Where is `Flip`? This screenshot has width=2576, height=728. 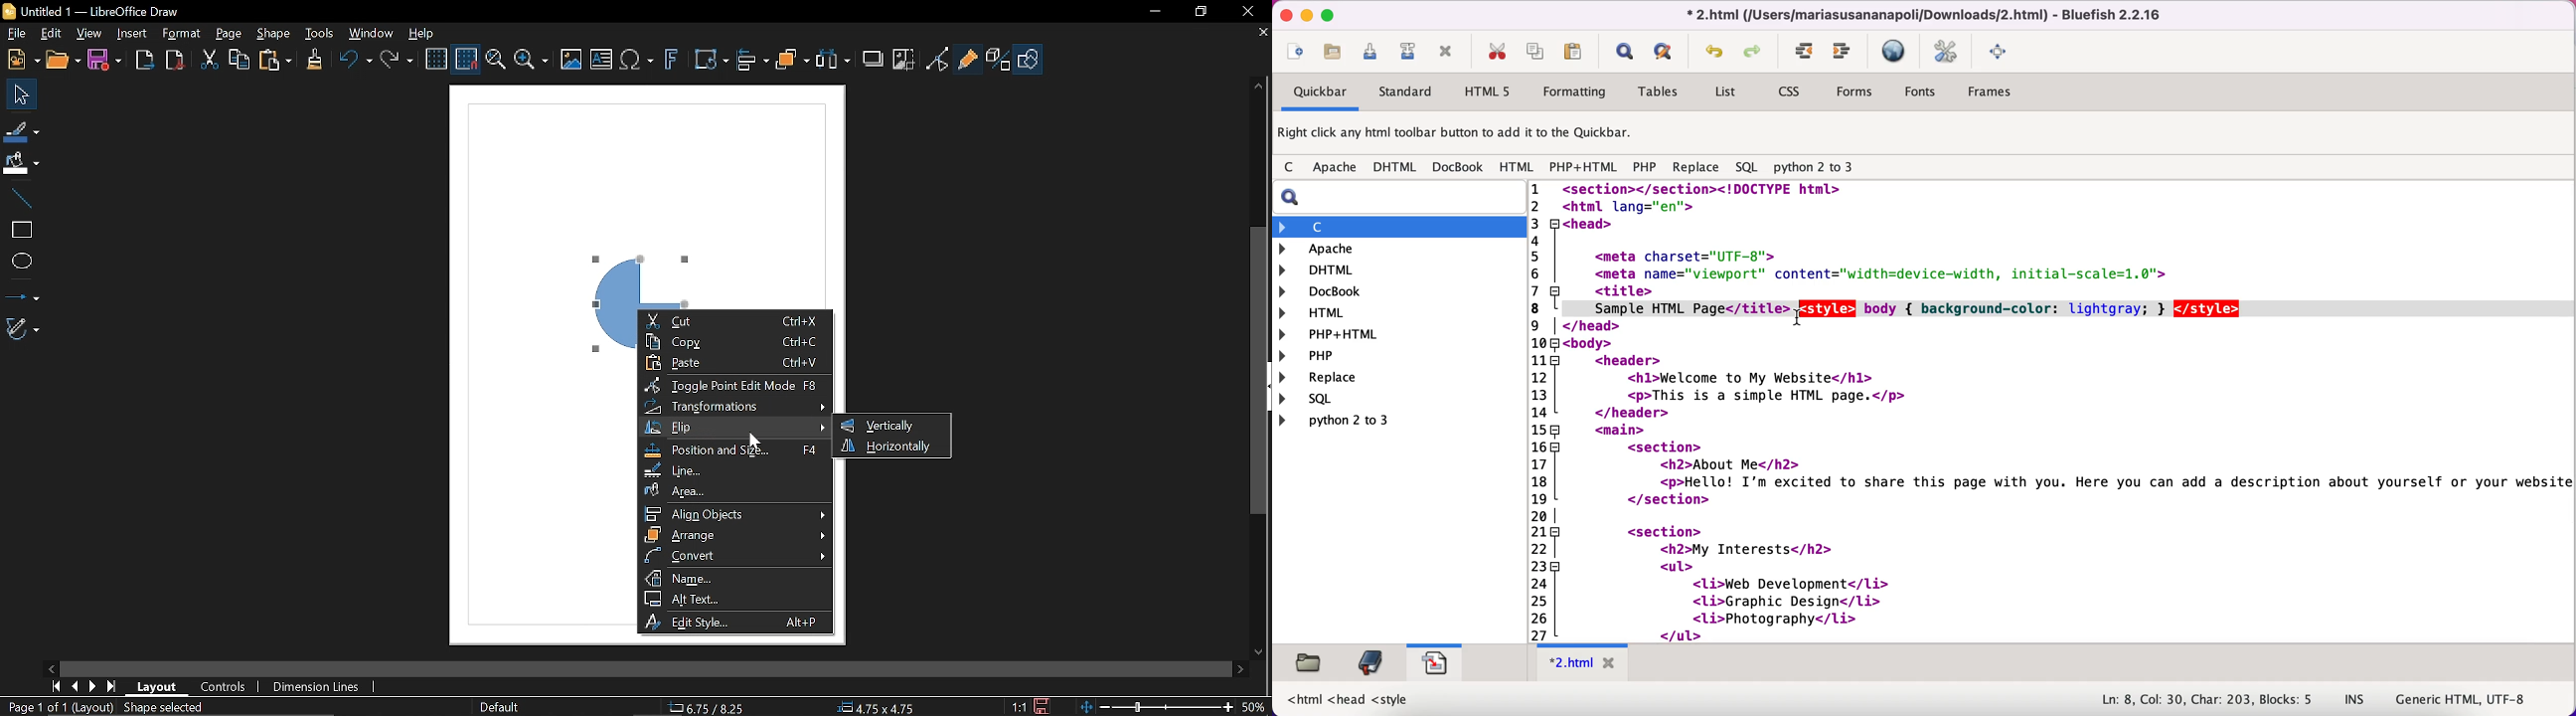
Flip is located at coordinates (734, 430).